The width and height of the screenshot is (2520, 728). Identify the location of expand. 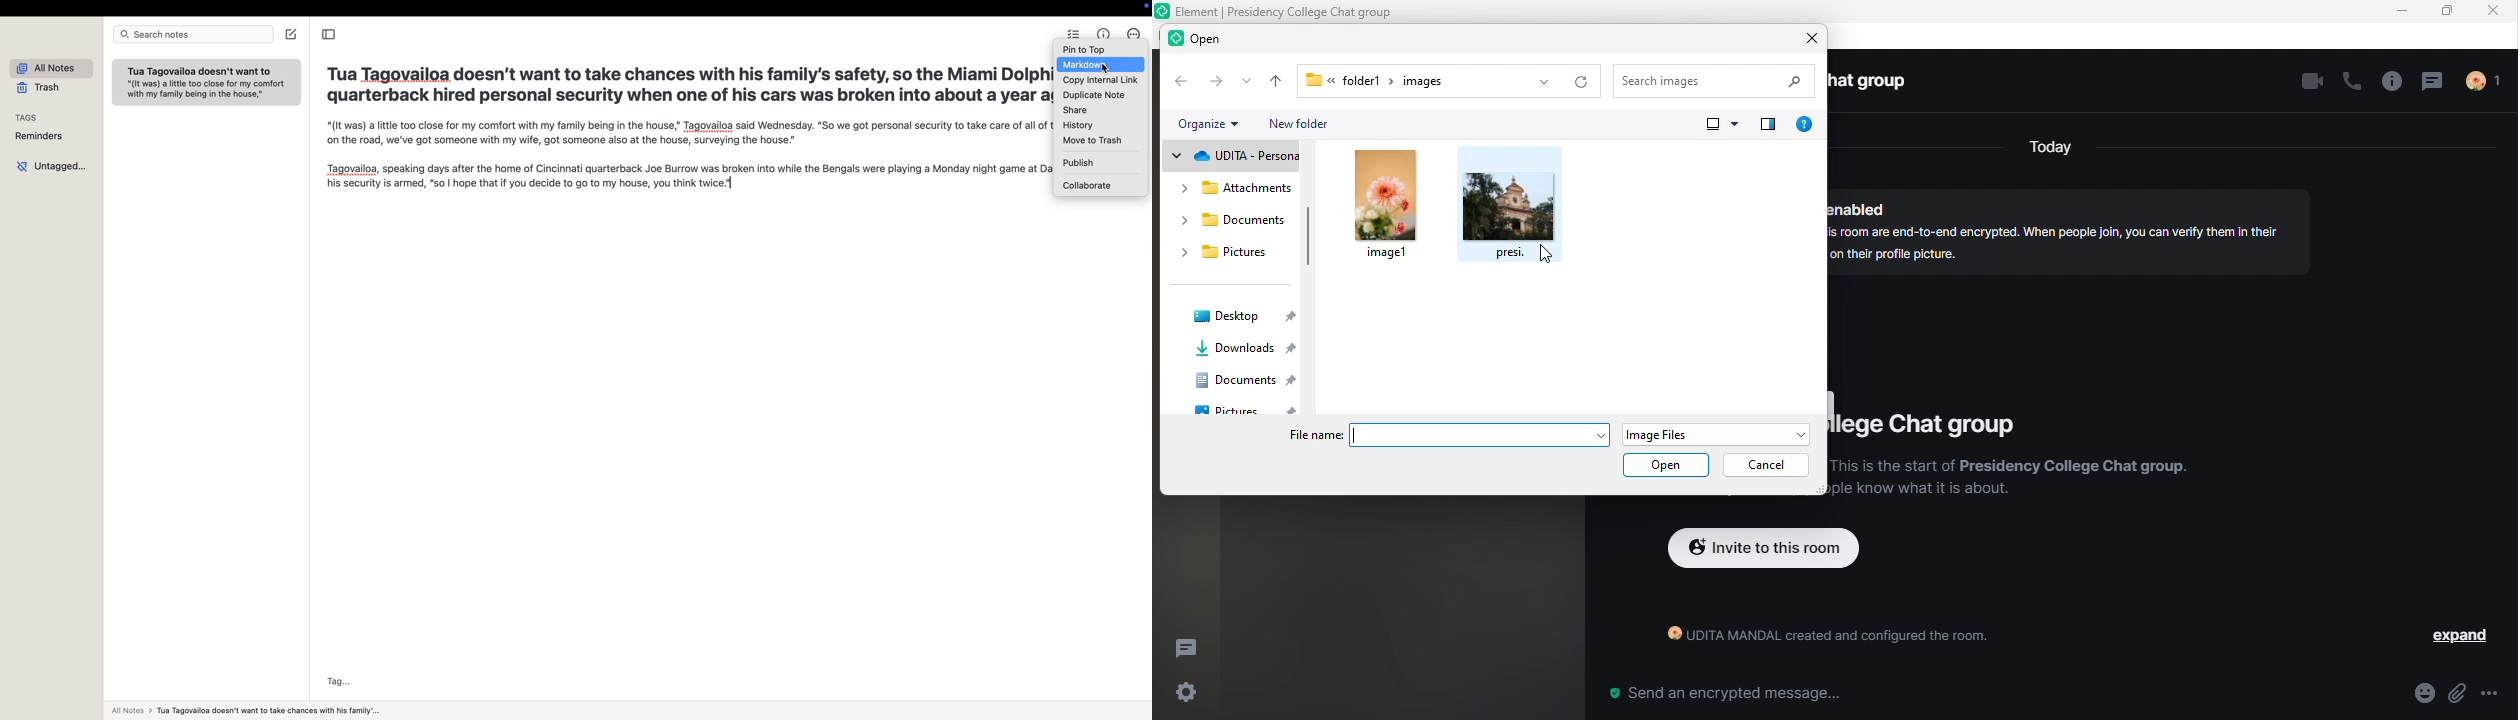
(2447, 636).